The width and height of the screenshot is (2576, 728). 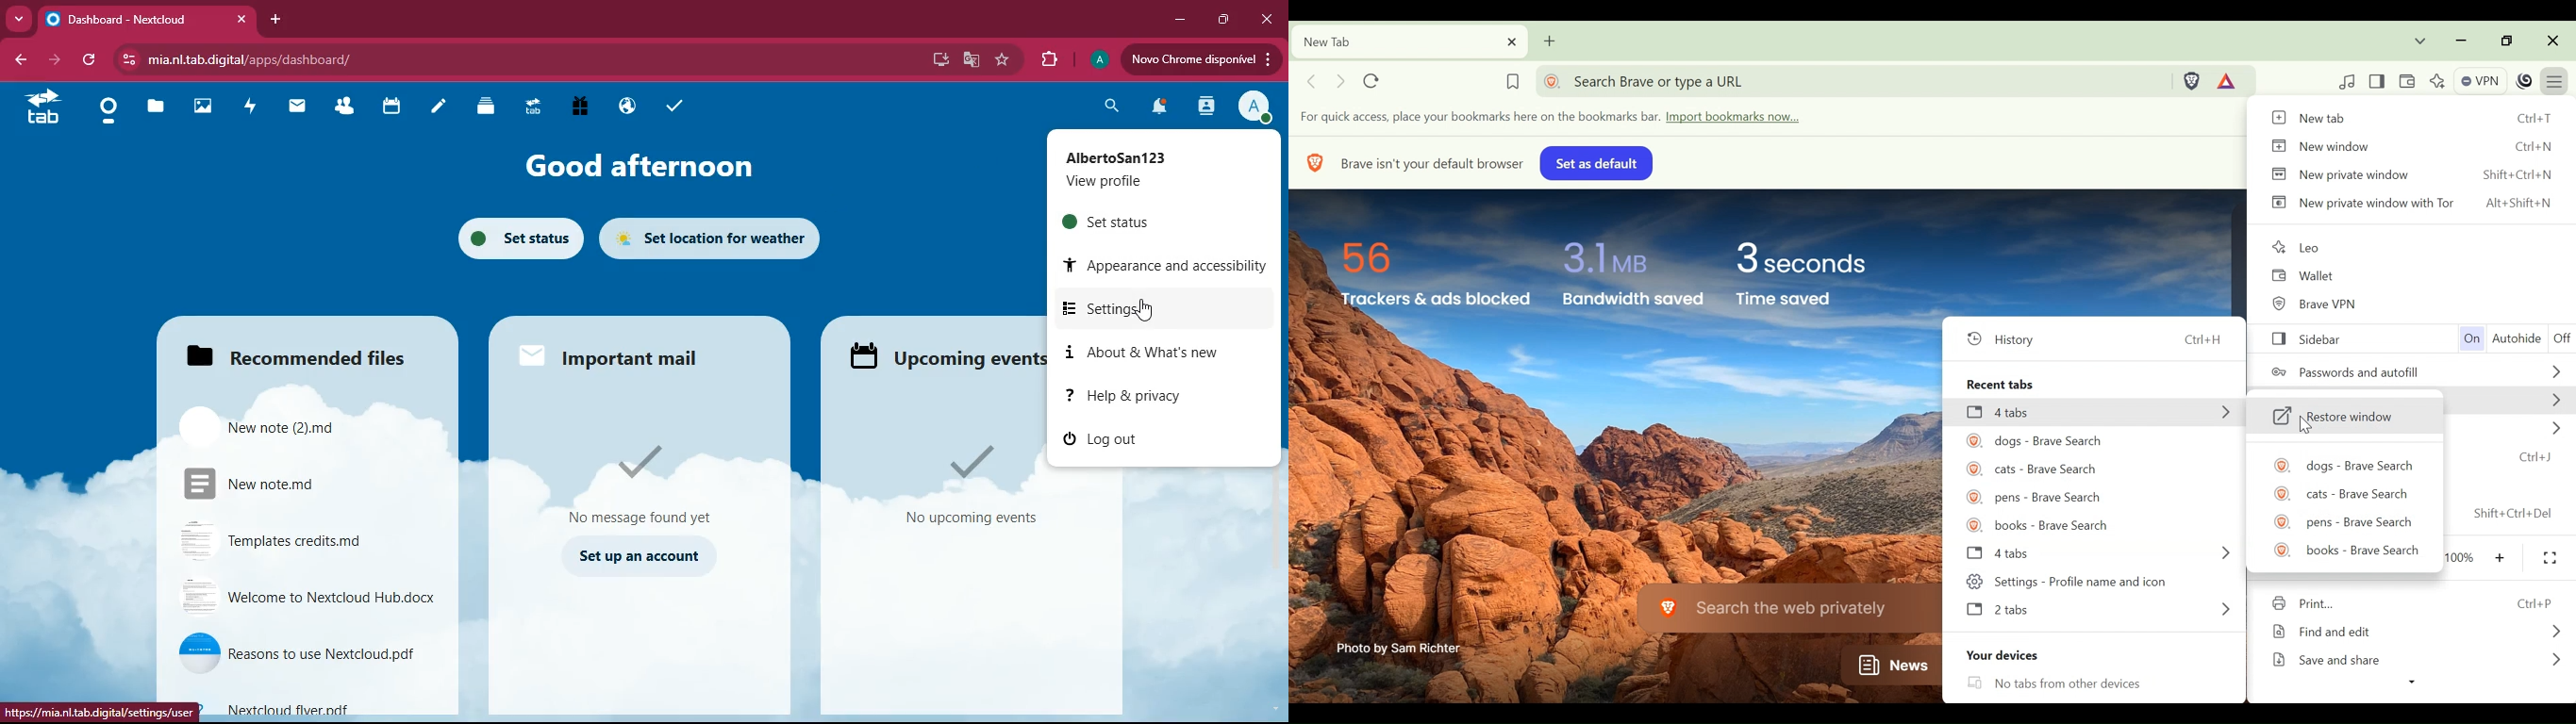 What do you see at coordinates (48, 61) in the screenshot?
I see `forward` at bounding box center [48, 61].